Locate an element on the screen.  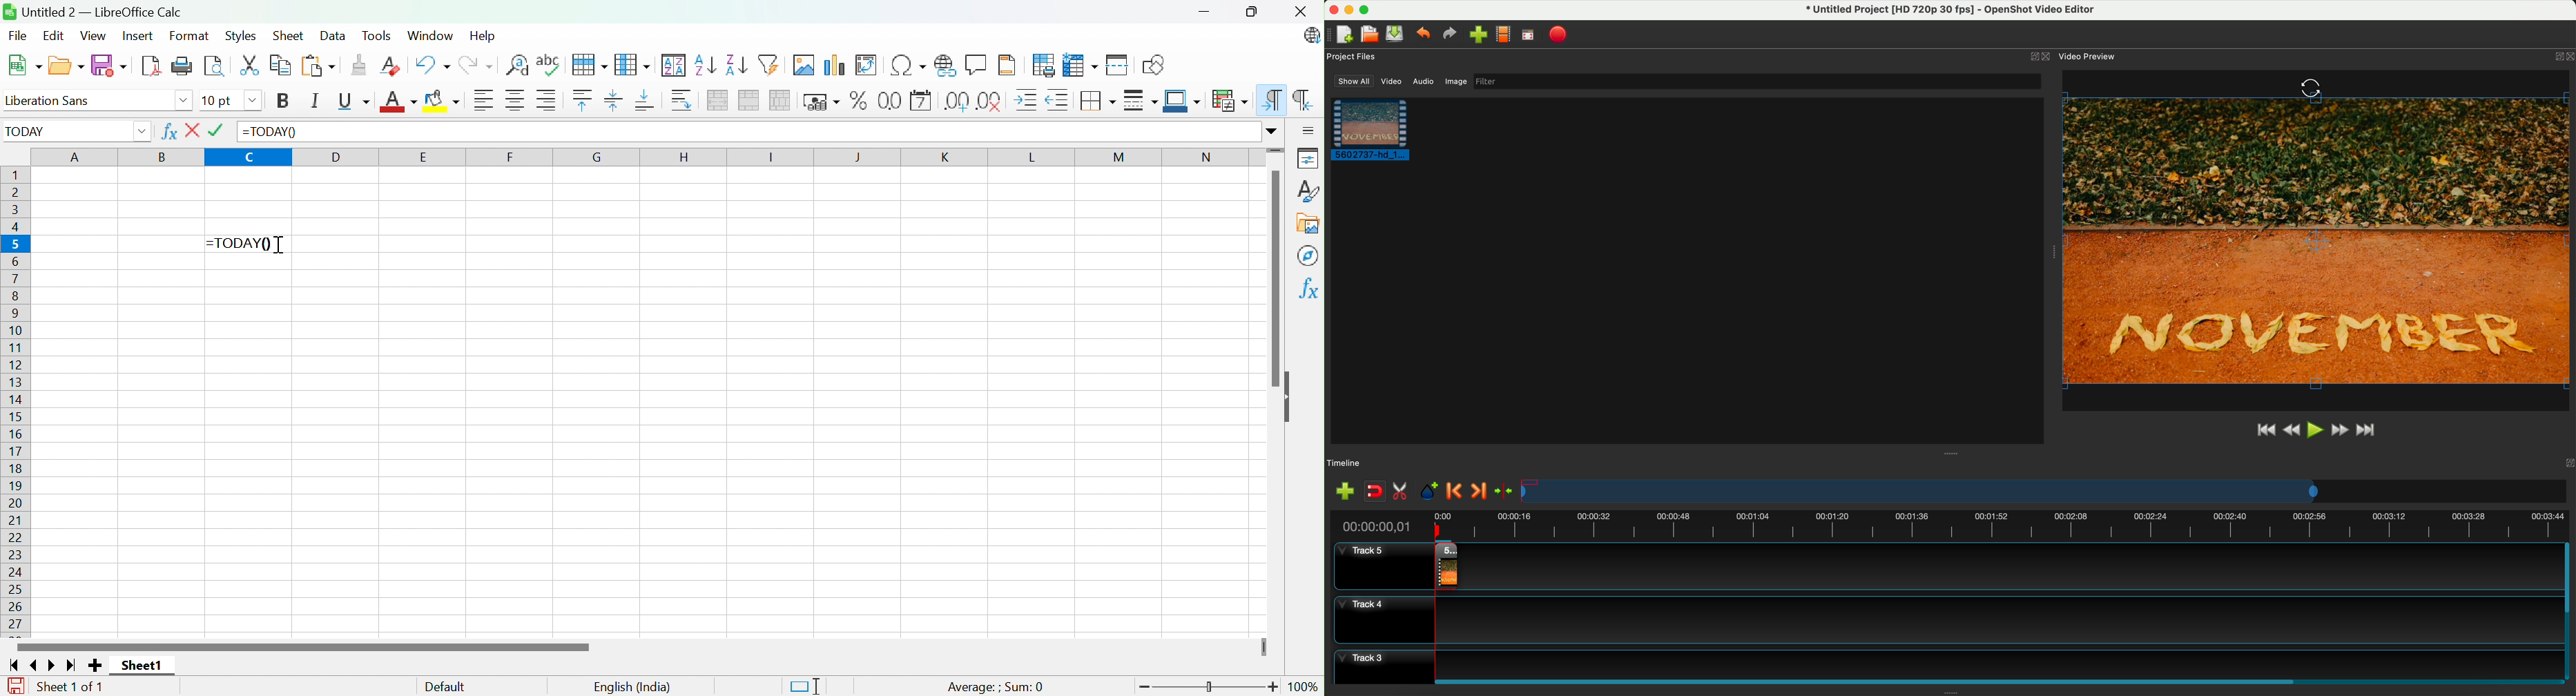
minimize is located at coordinates (2029, 57).